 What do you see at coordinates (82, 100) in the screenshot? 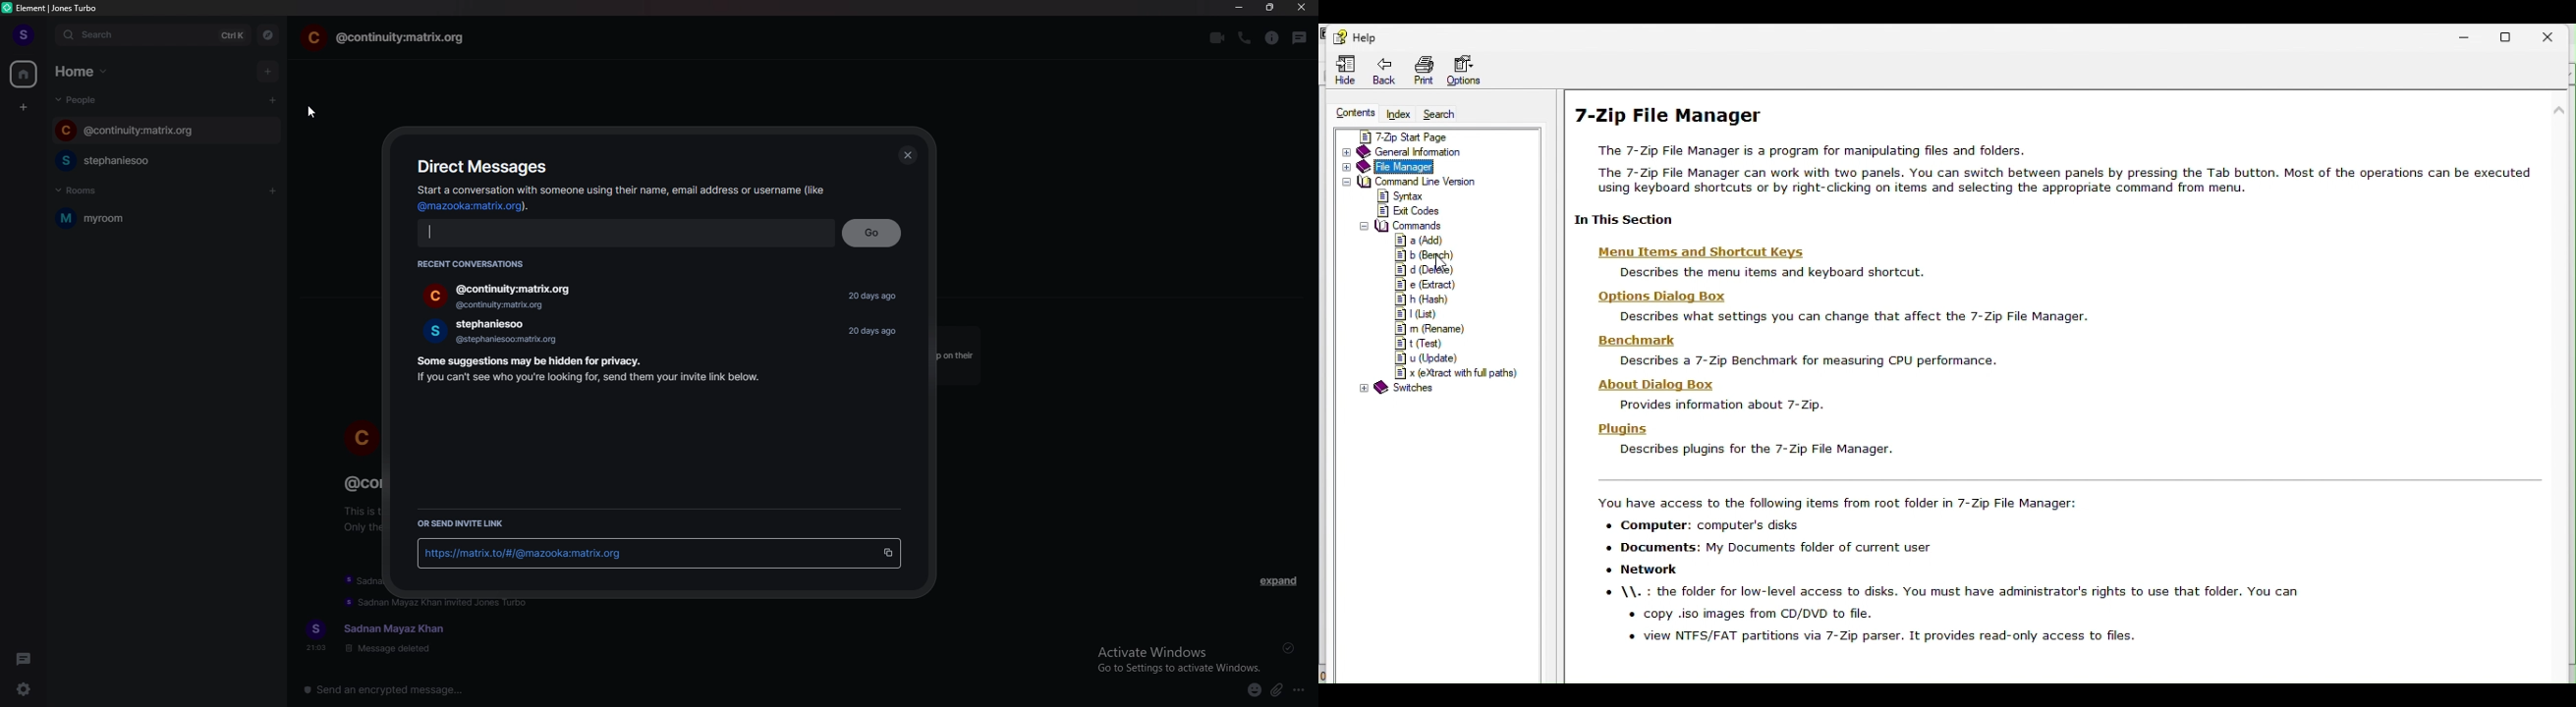
I see `people` at bounding box center [82, 100].